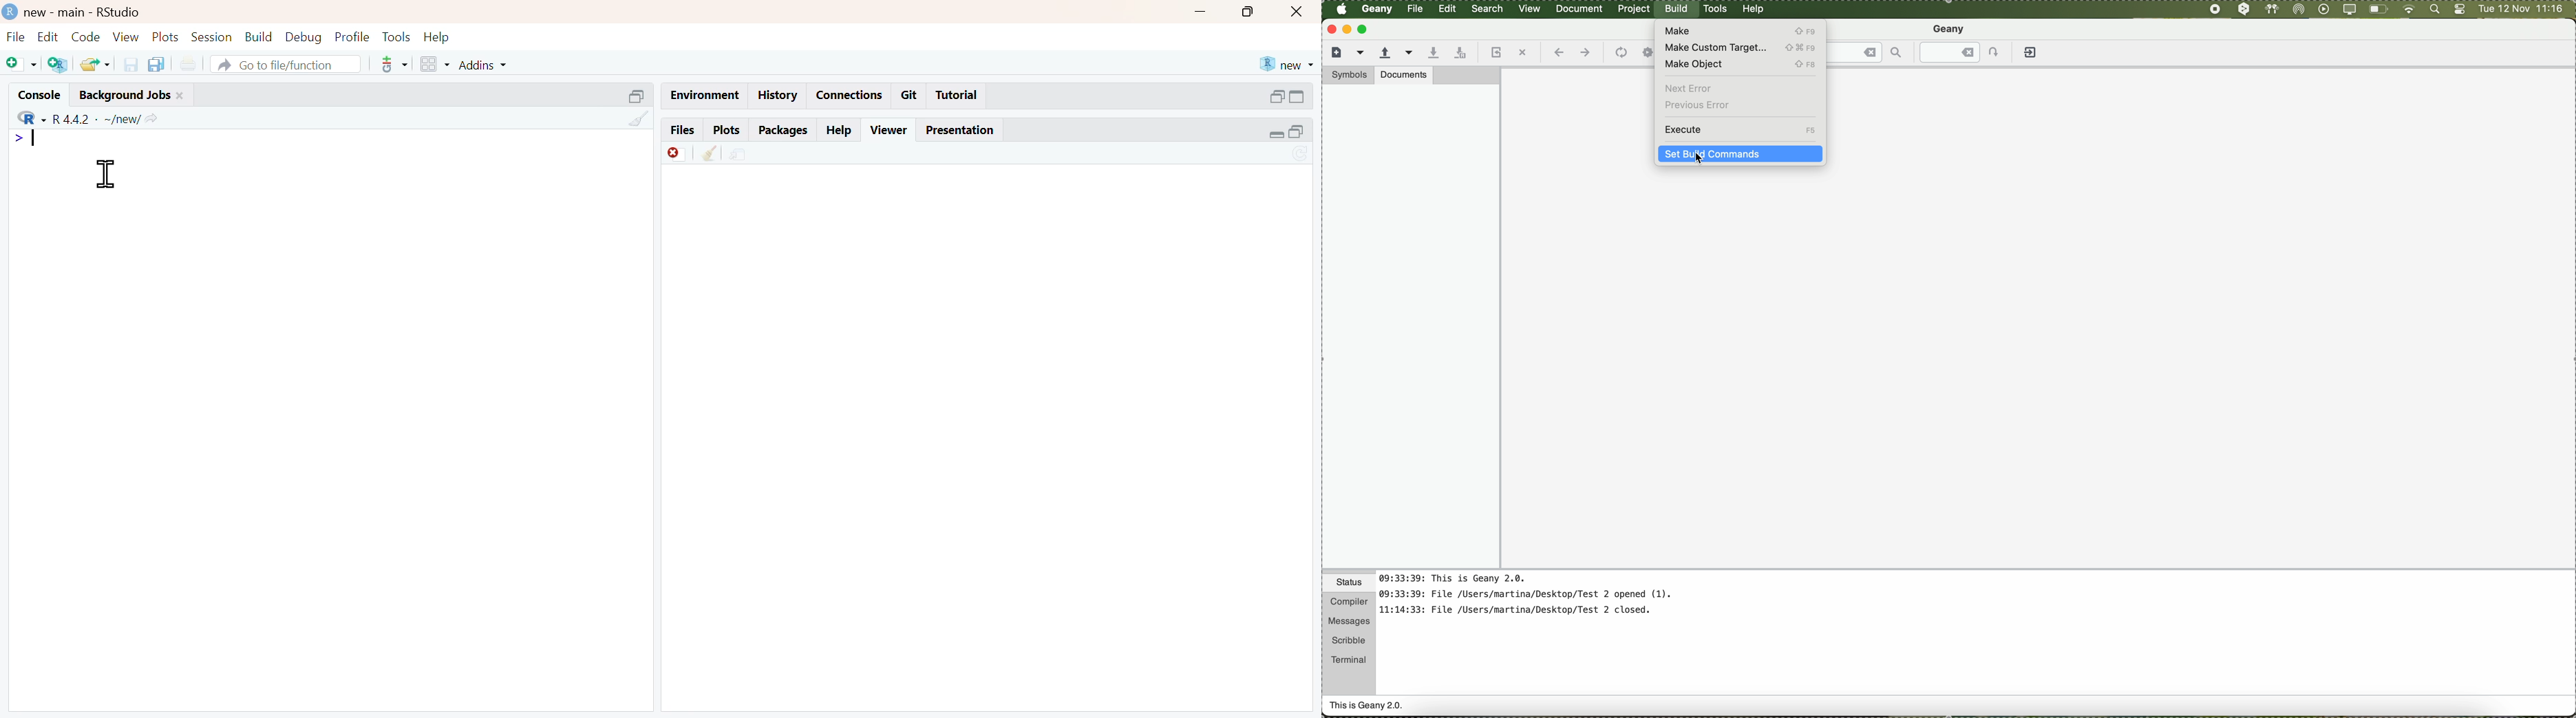 The height and width of the screenshot is (728, 2576). I want to click on close, so click(1298, 12).